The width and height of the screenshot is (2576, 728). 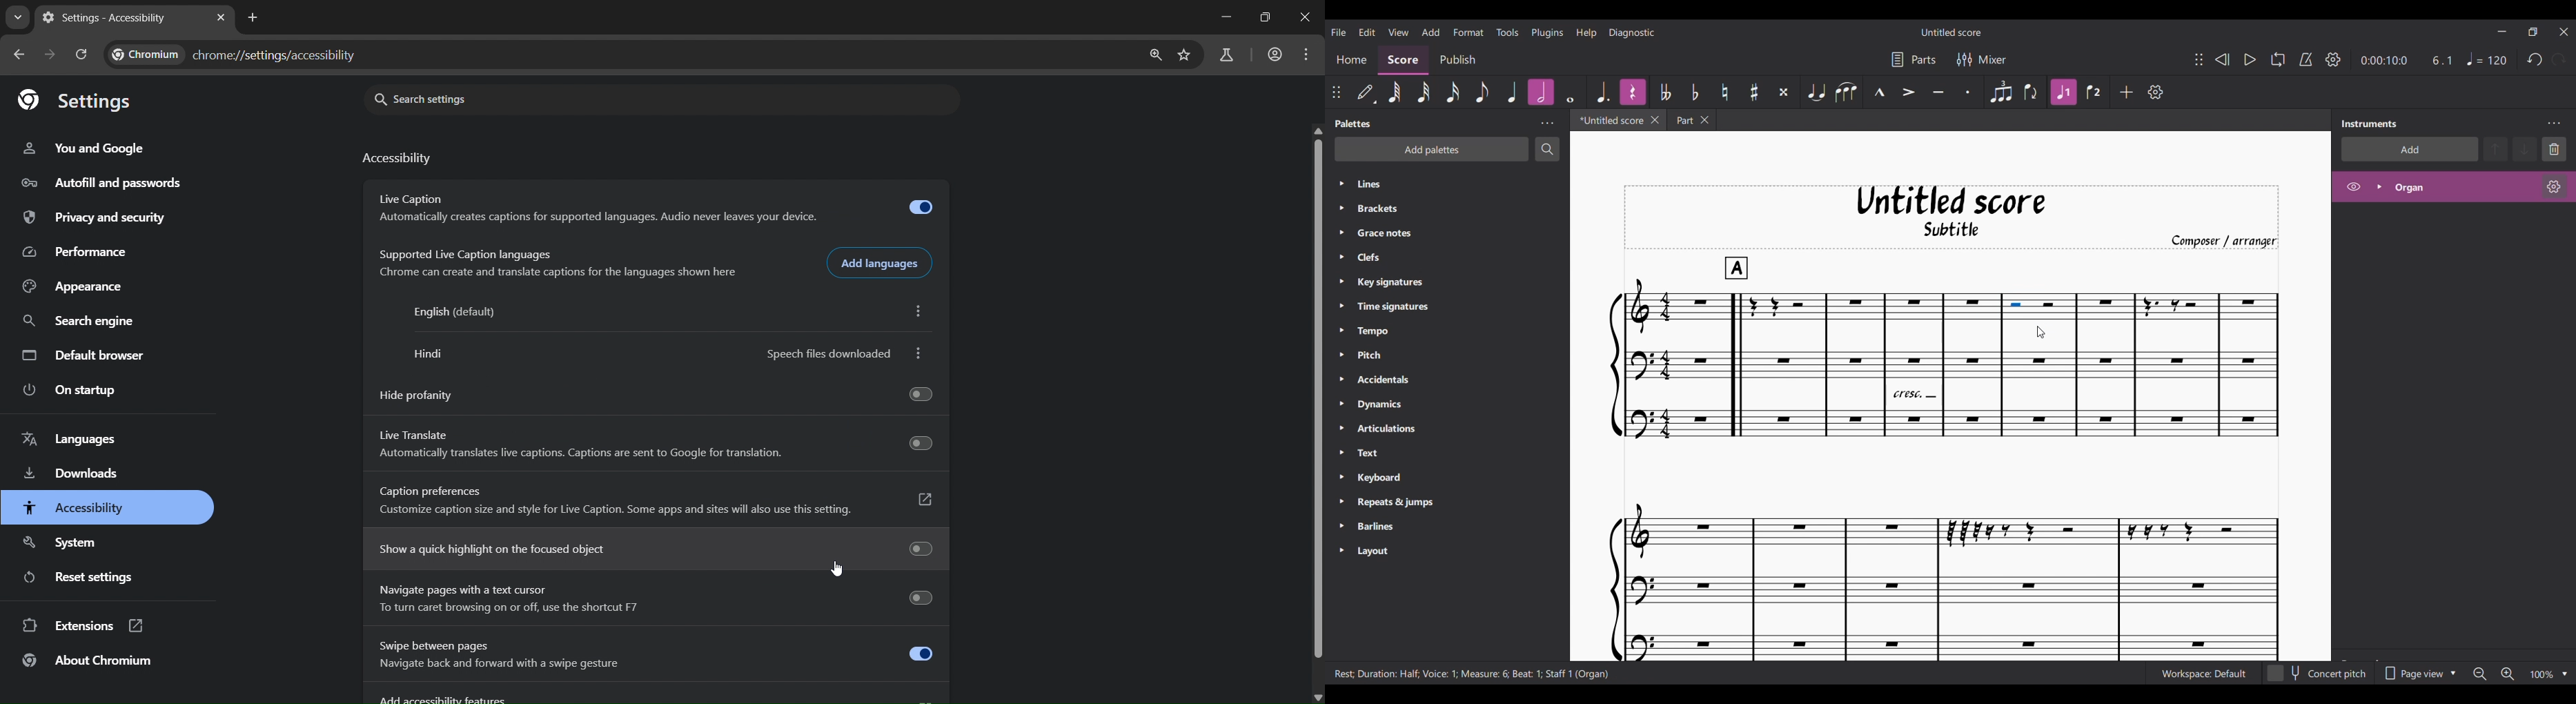 I want to click on Minimize, so click(x=2502, y=31).